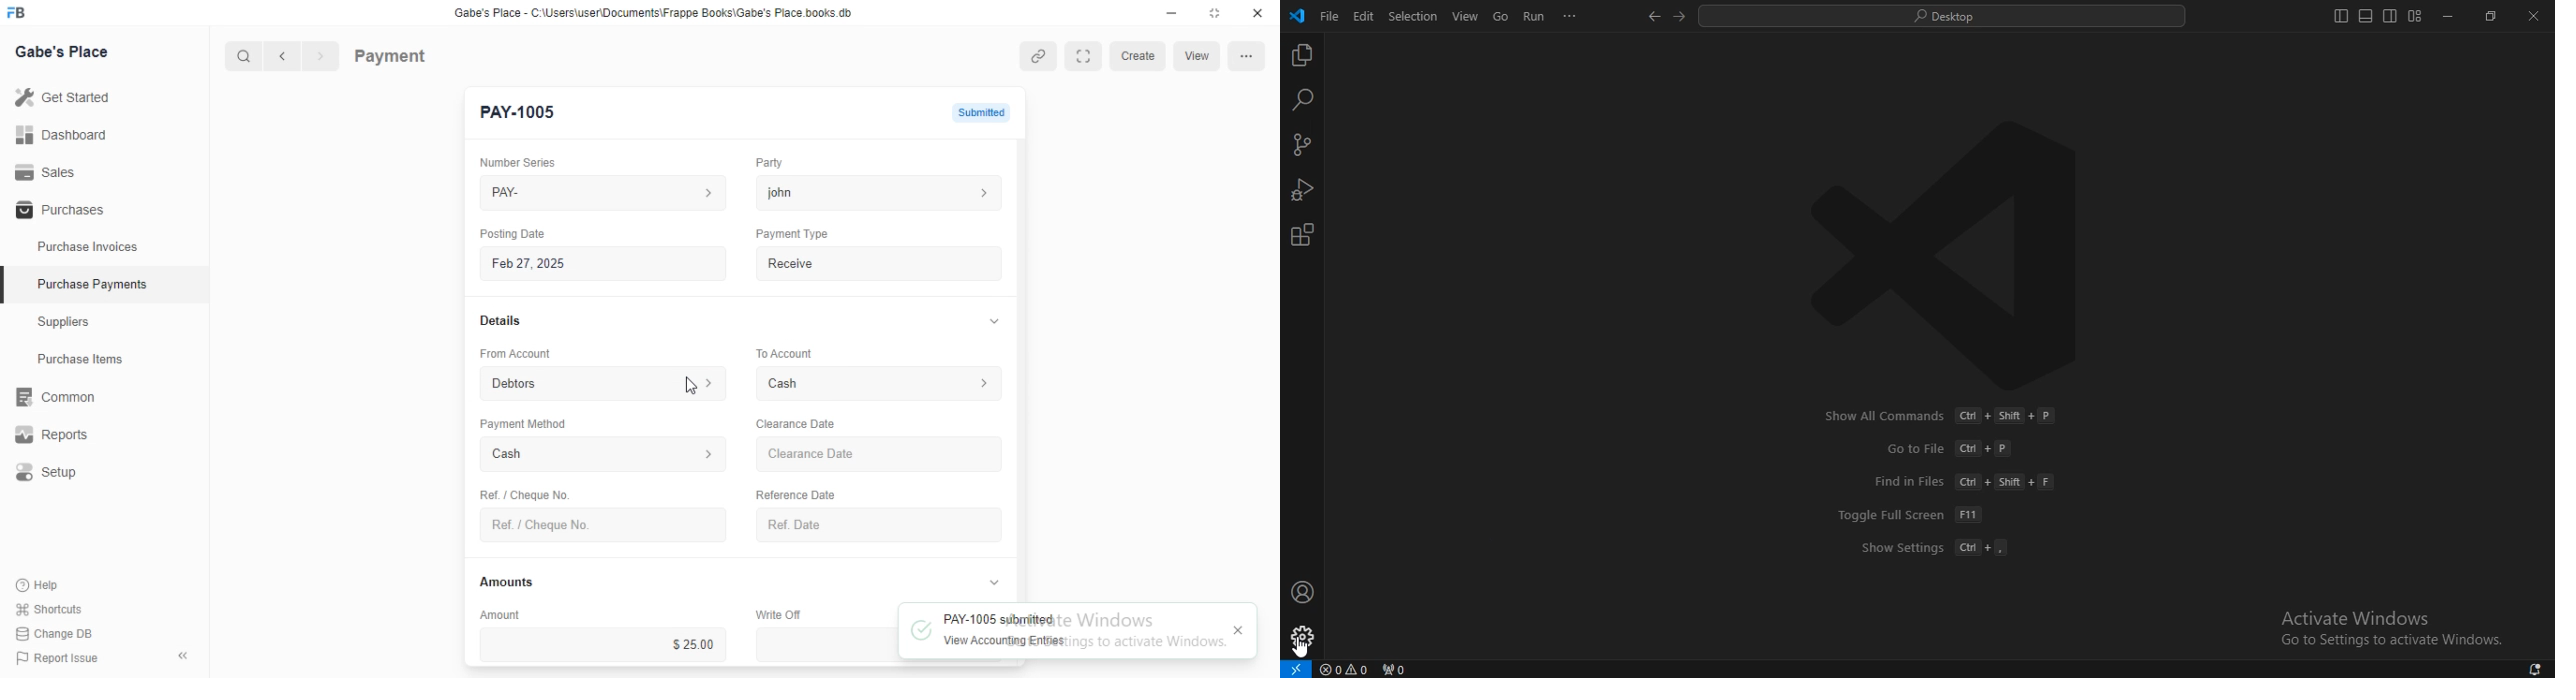 This screenshot has height=700, width=2576. What do you see at coordinates (826, 644) in the screenshot?
I see `$0.00` at bounding box center [826, 644].